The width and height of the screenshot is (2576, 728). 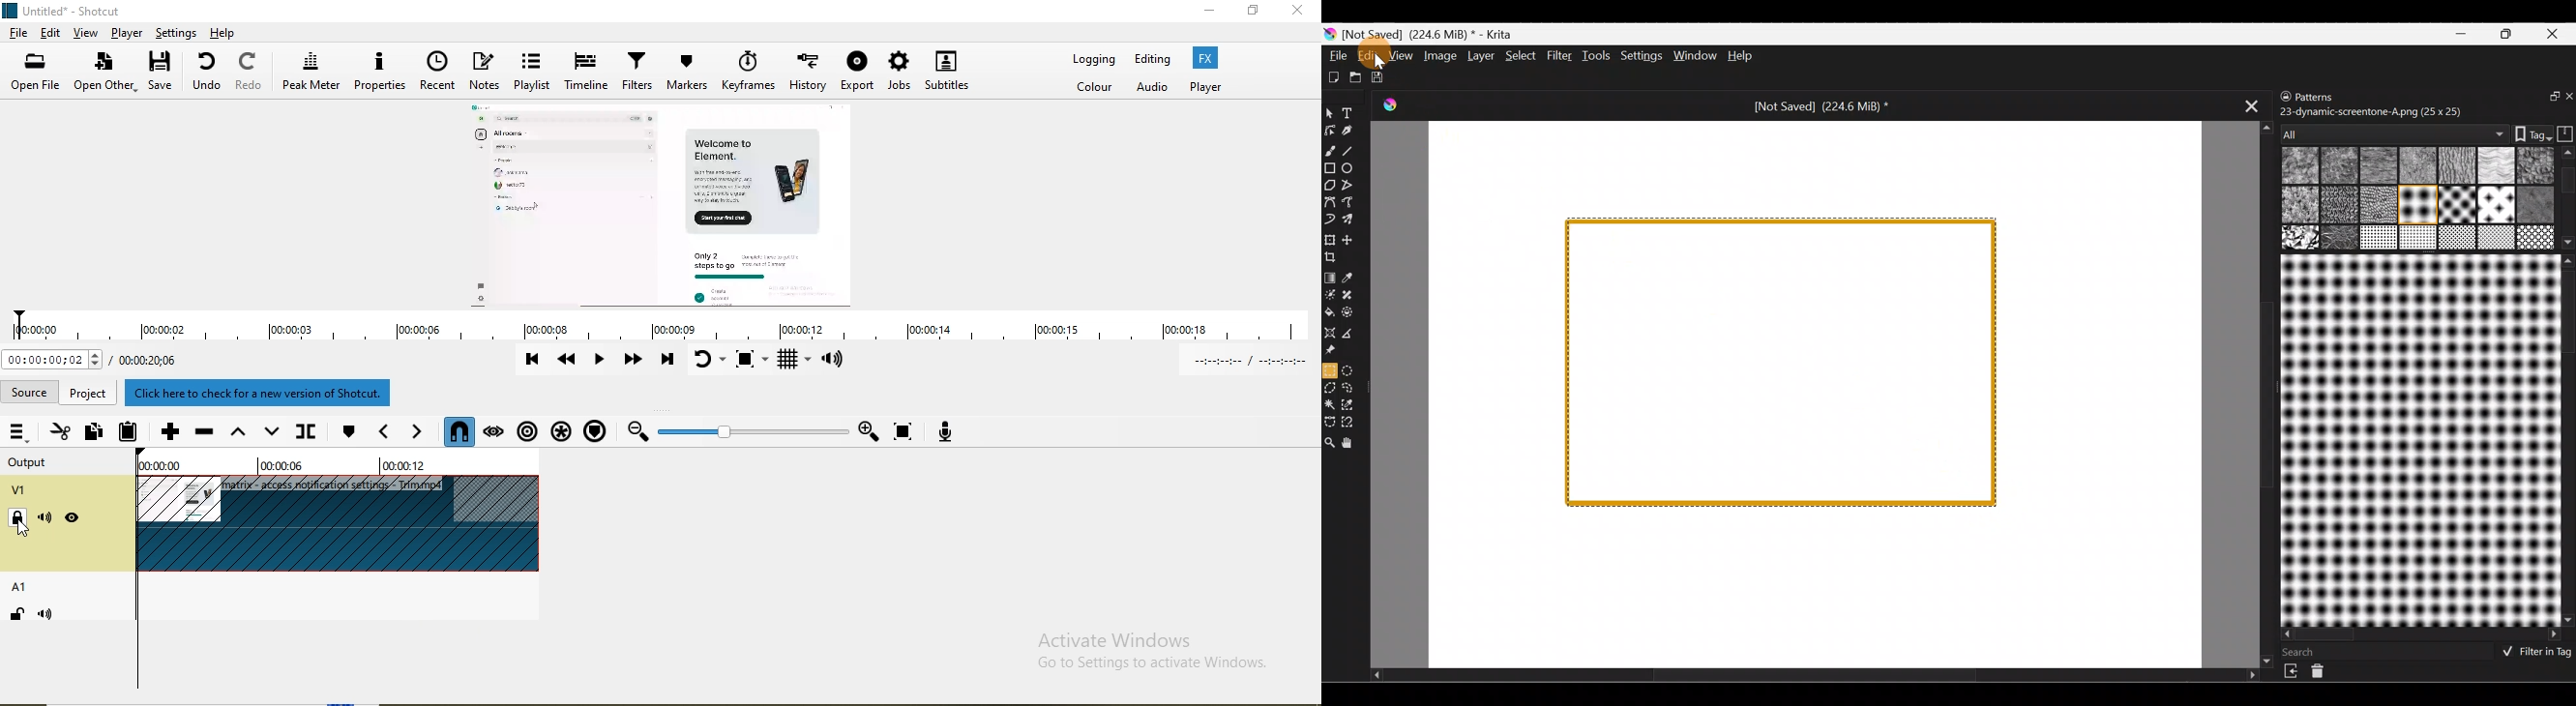 What do you see at coordinates (92, 433) in the screenshot?
I see `Copy` at bounding box center [92, 433].